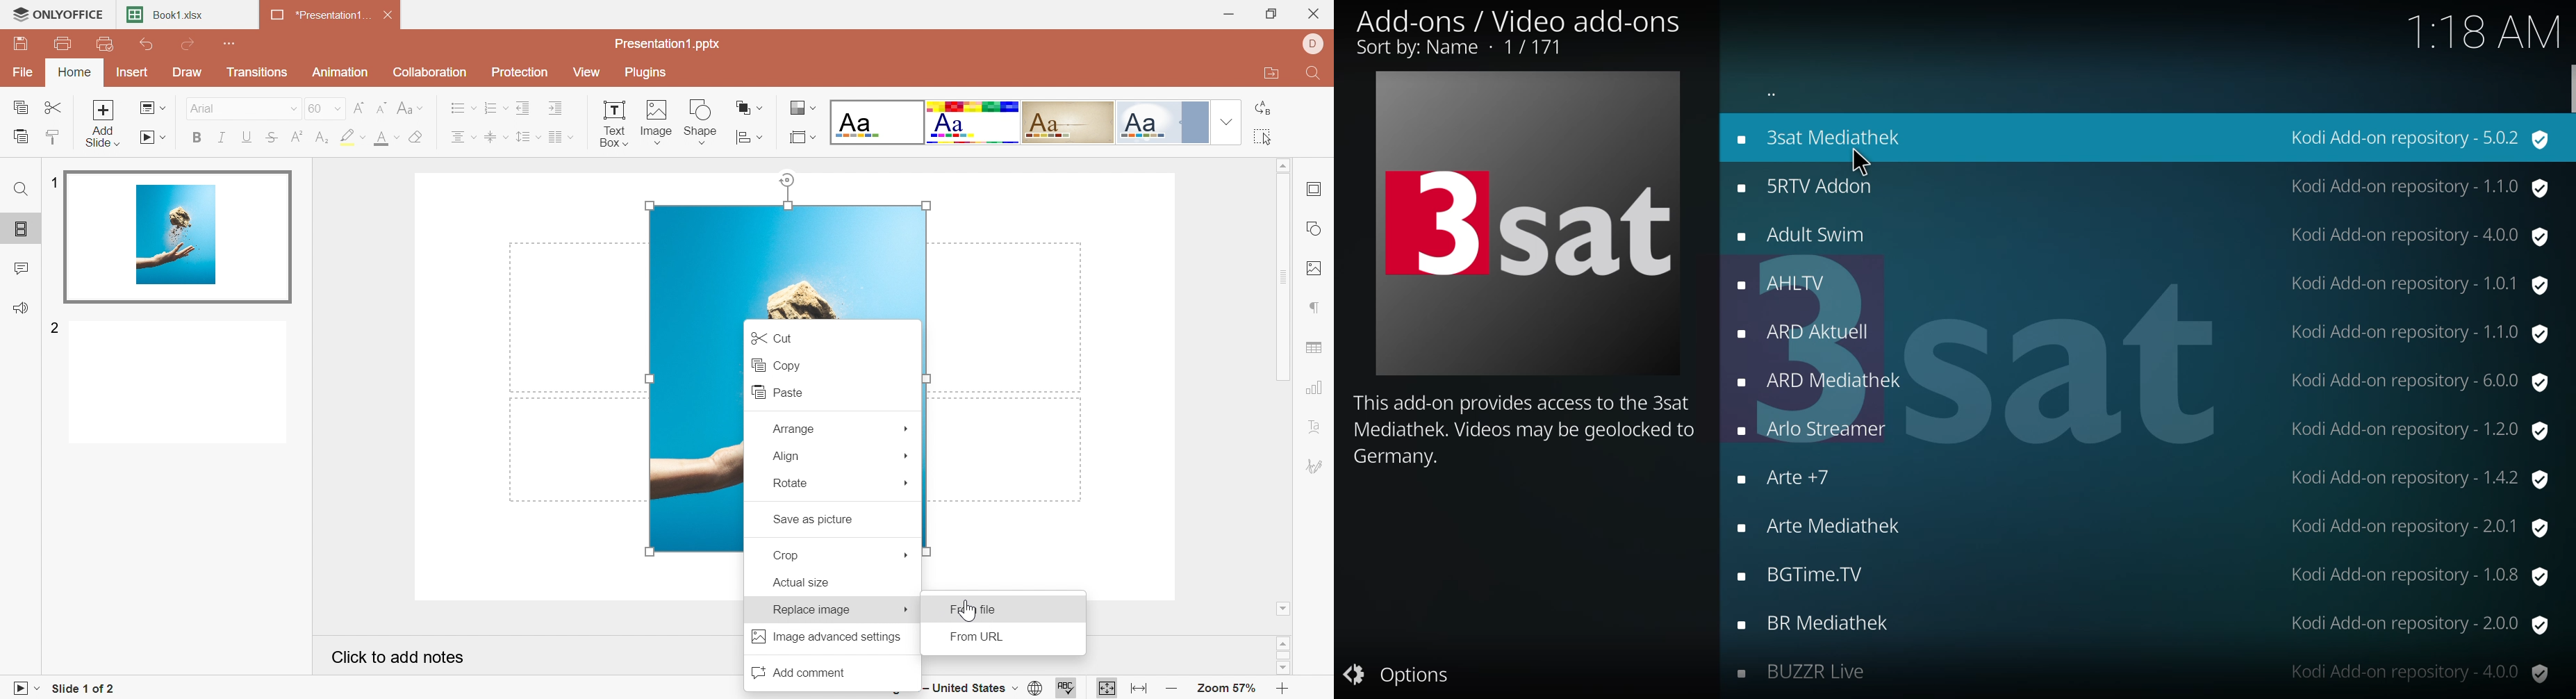 This screenshot has width=2576, height=700. Describe the element at coordinates (1819, 337) in the screenshot. I see `add-ons` at that location.